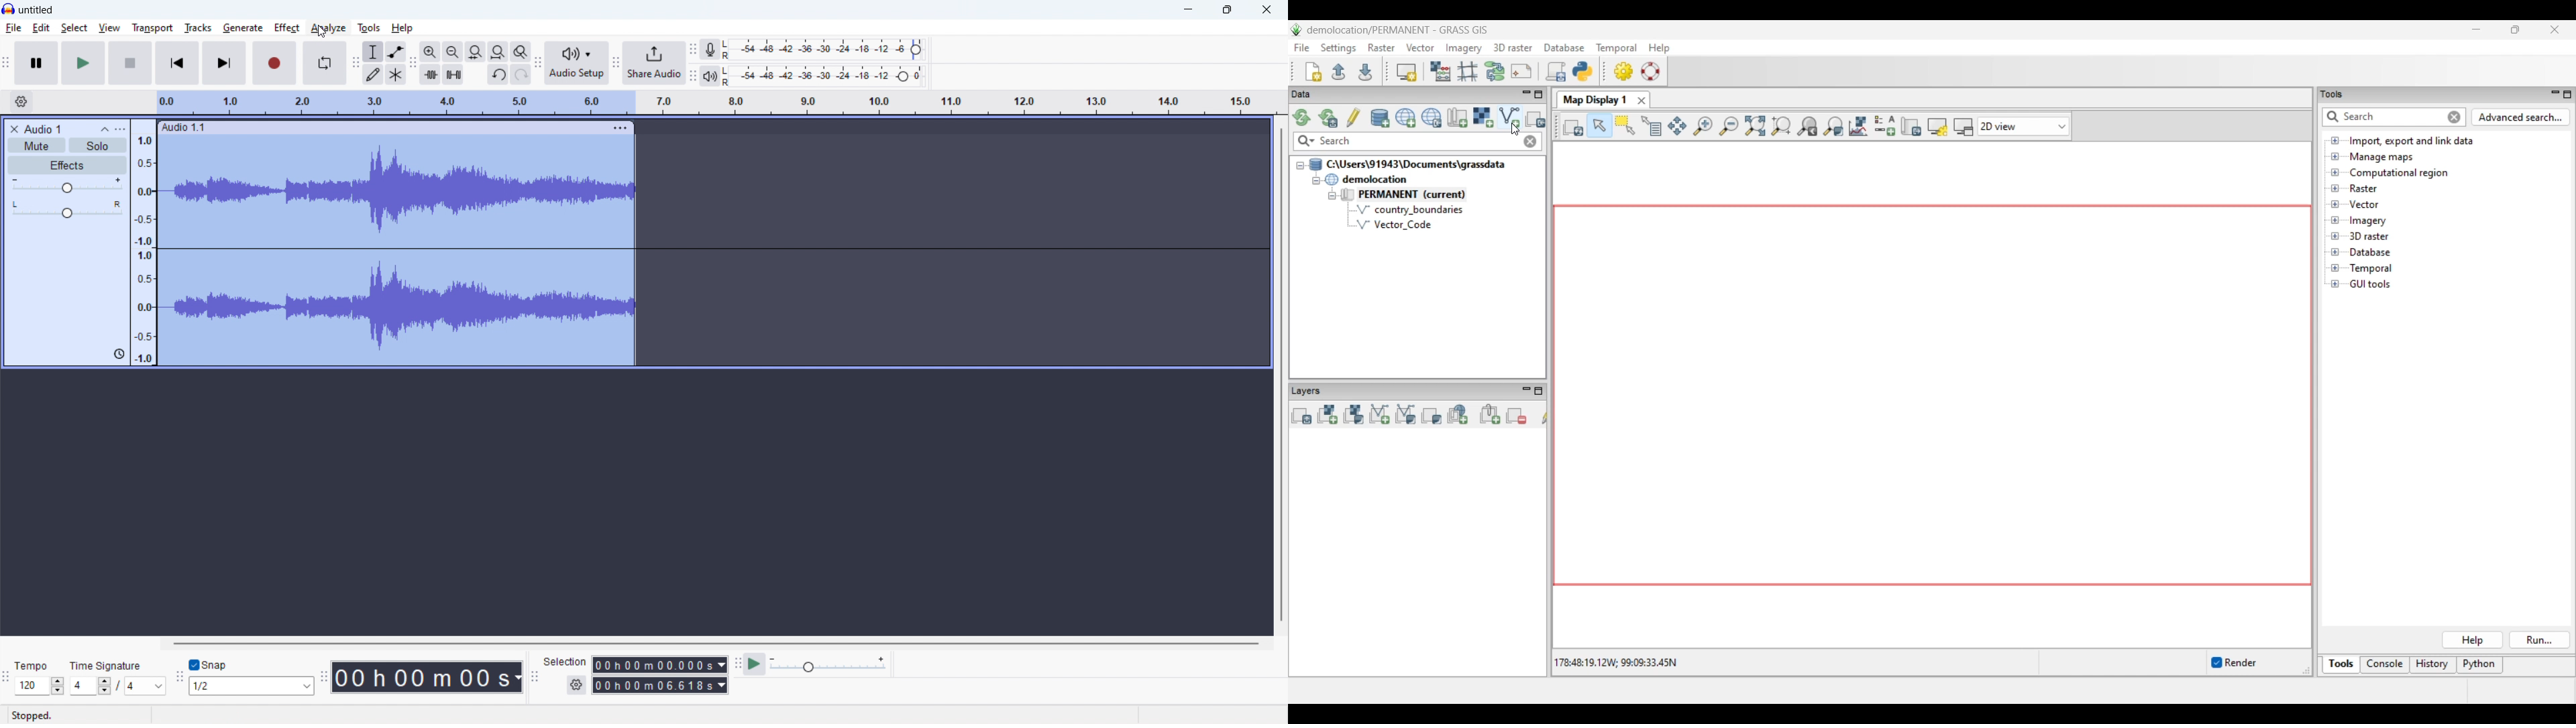 This screenshot has width=2576, height=728. What do you see at coordinates (324, 680) in the screenshot?
I see `time toolbar` at bounding box center [324, 680].